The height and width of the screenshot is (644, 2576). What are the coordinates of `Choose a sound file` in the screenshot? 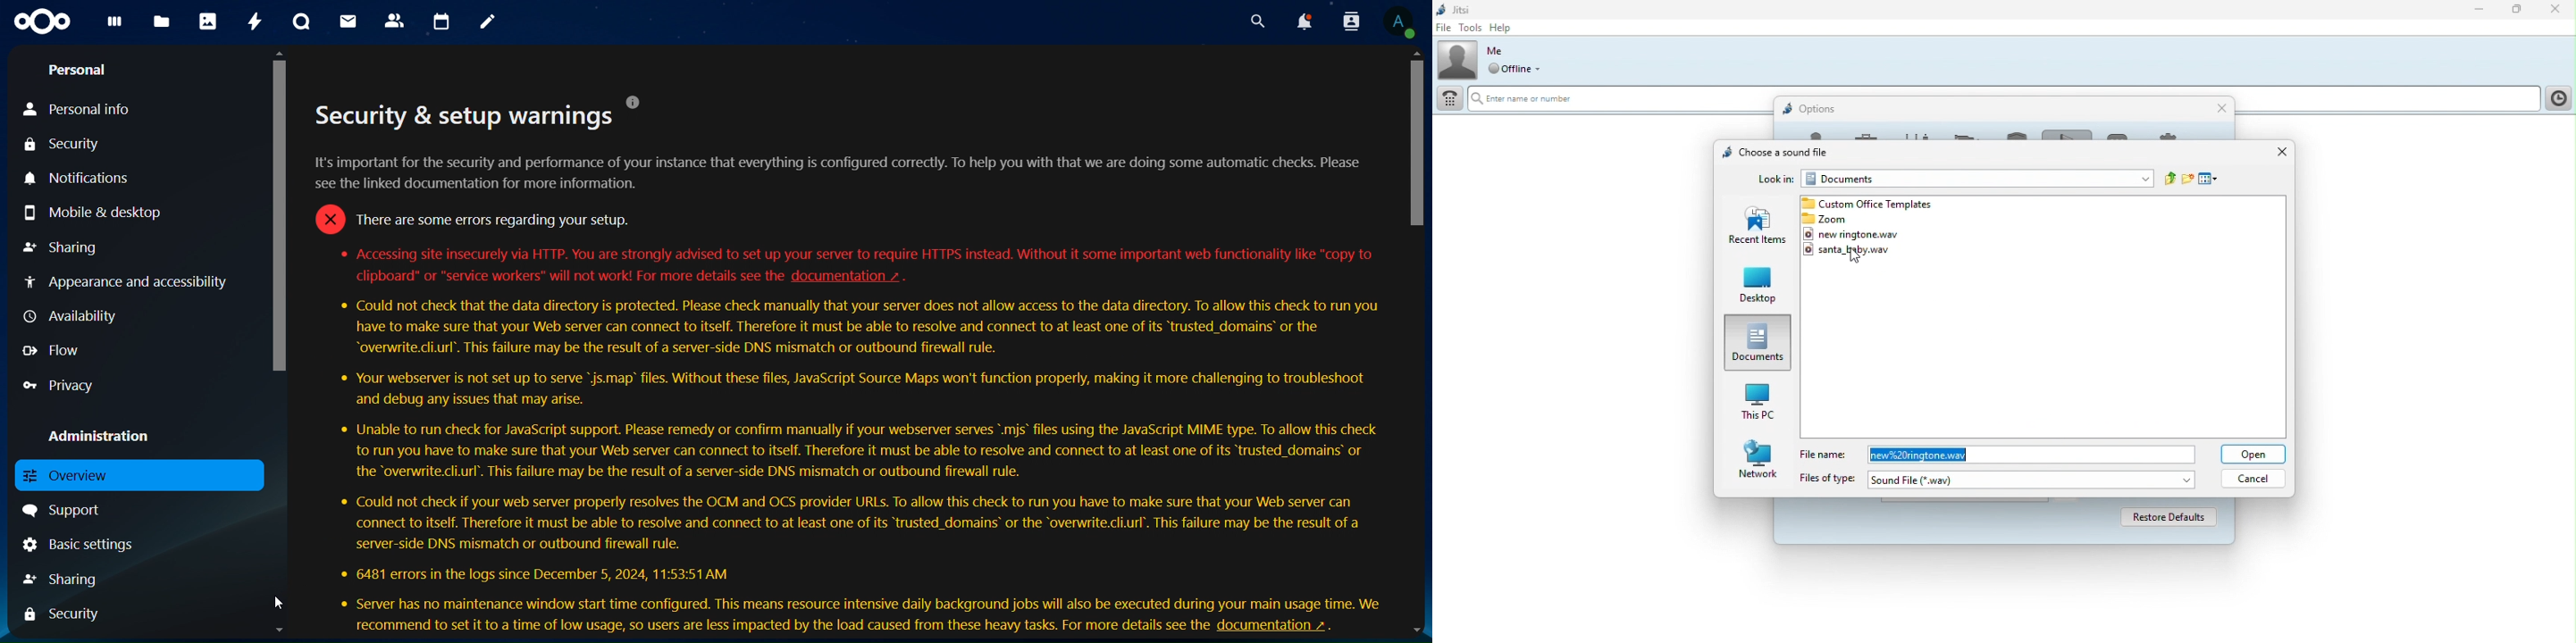 It's located at (1772, 151).